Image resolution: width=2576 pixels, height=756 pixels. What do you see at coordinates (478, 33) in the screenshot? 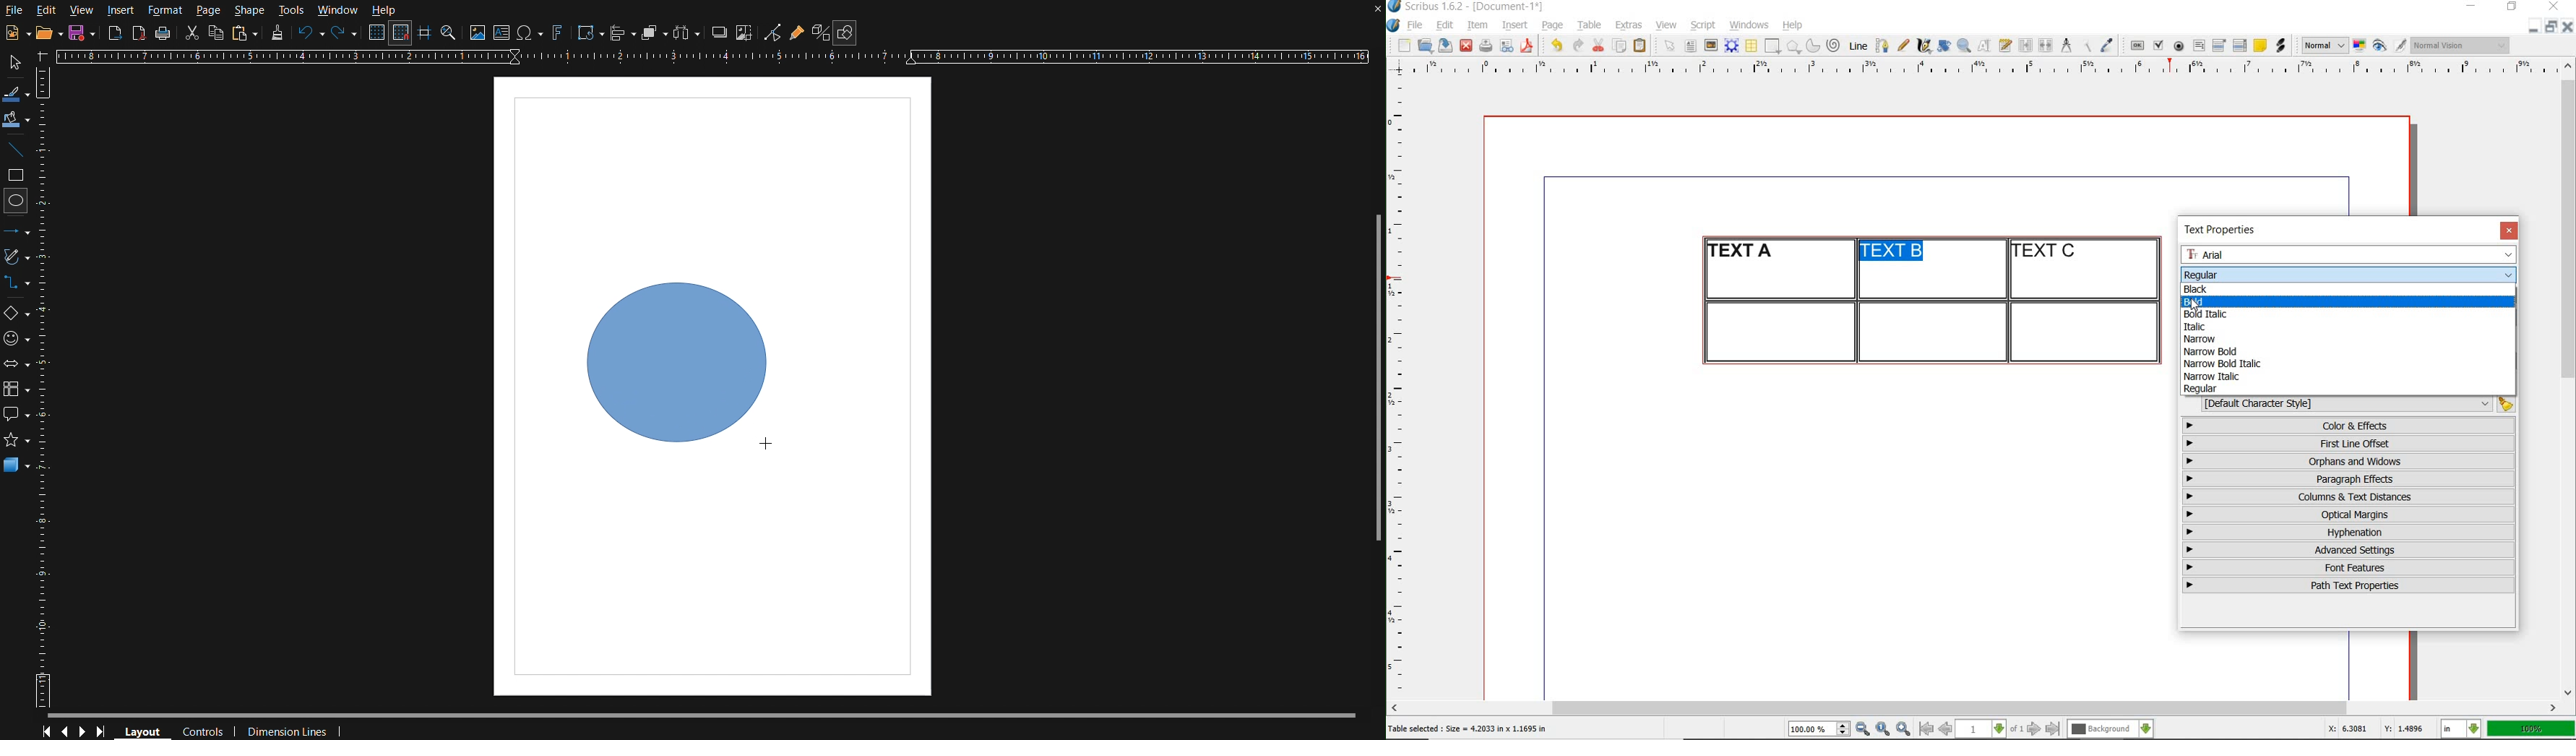
I see `Insert Image` at bounding box center [478, 33].